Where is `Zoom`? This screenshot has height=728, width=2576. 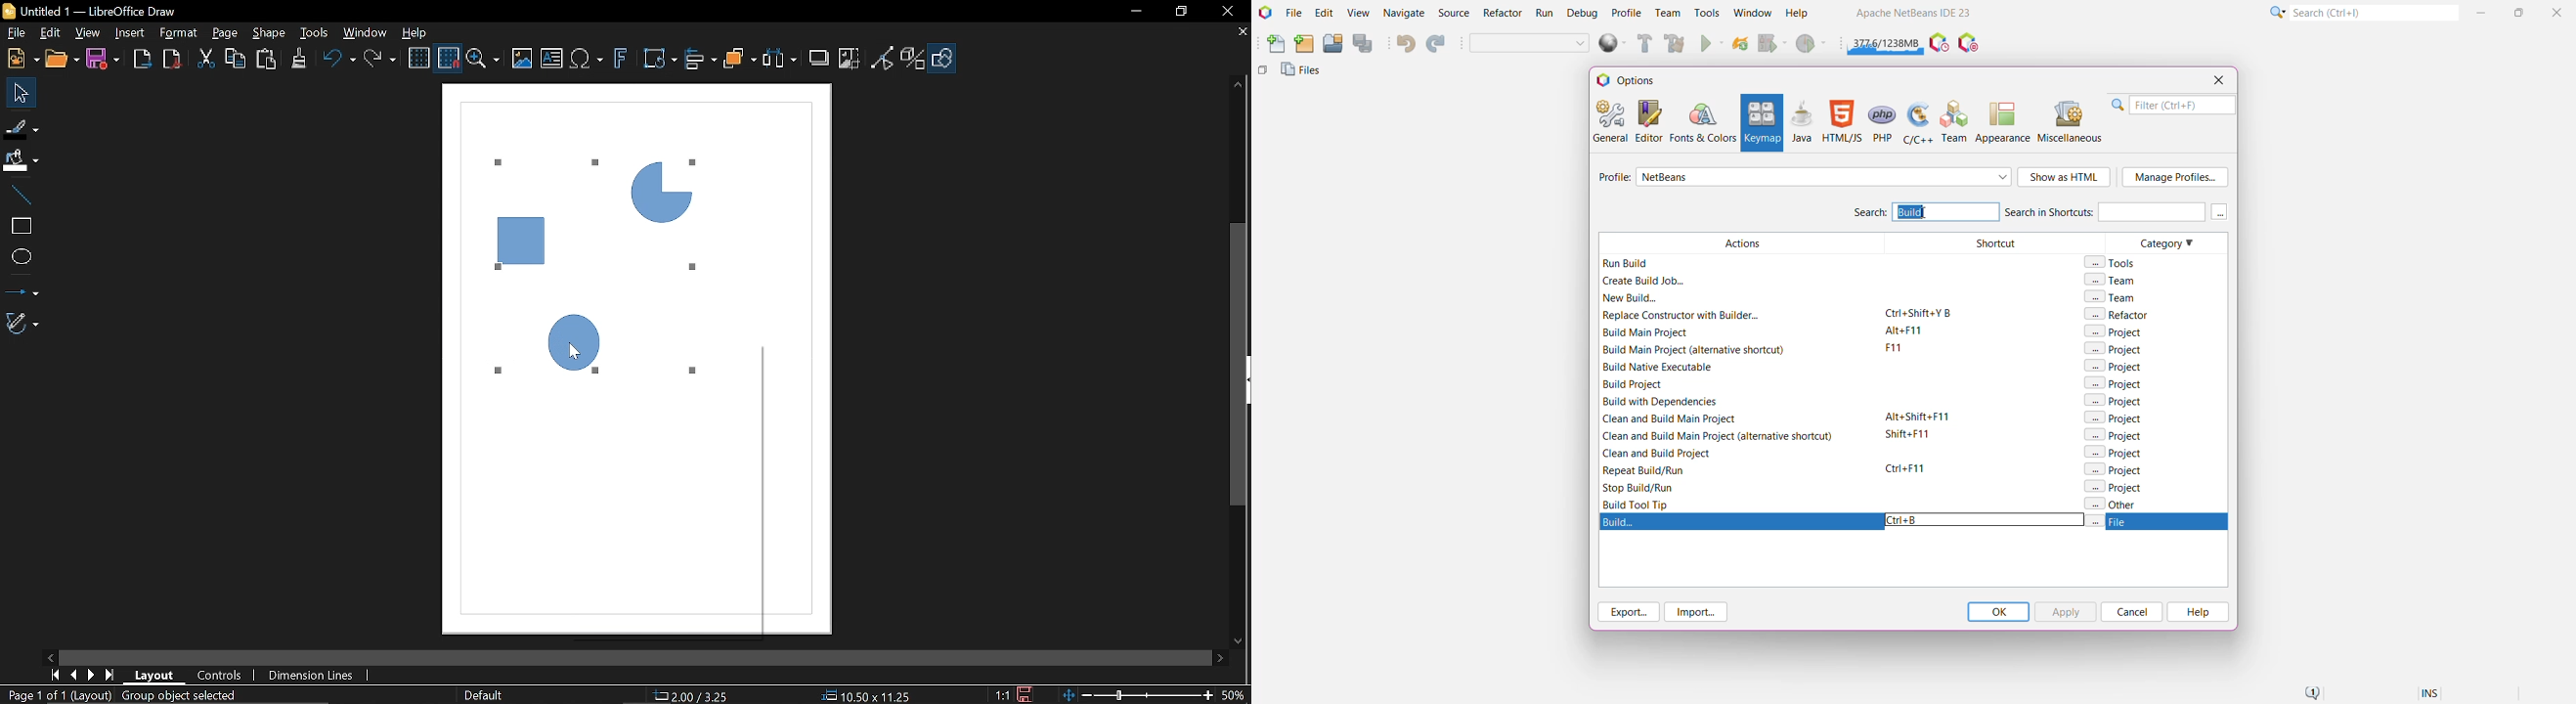
Zoom is located at coordinates (486, 59).